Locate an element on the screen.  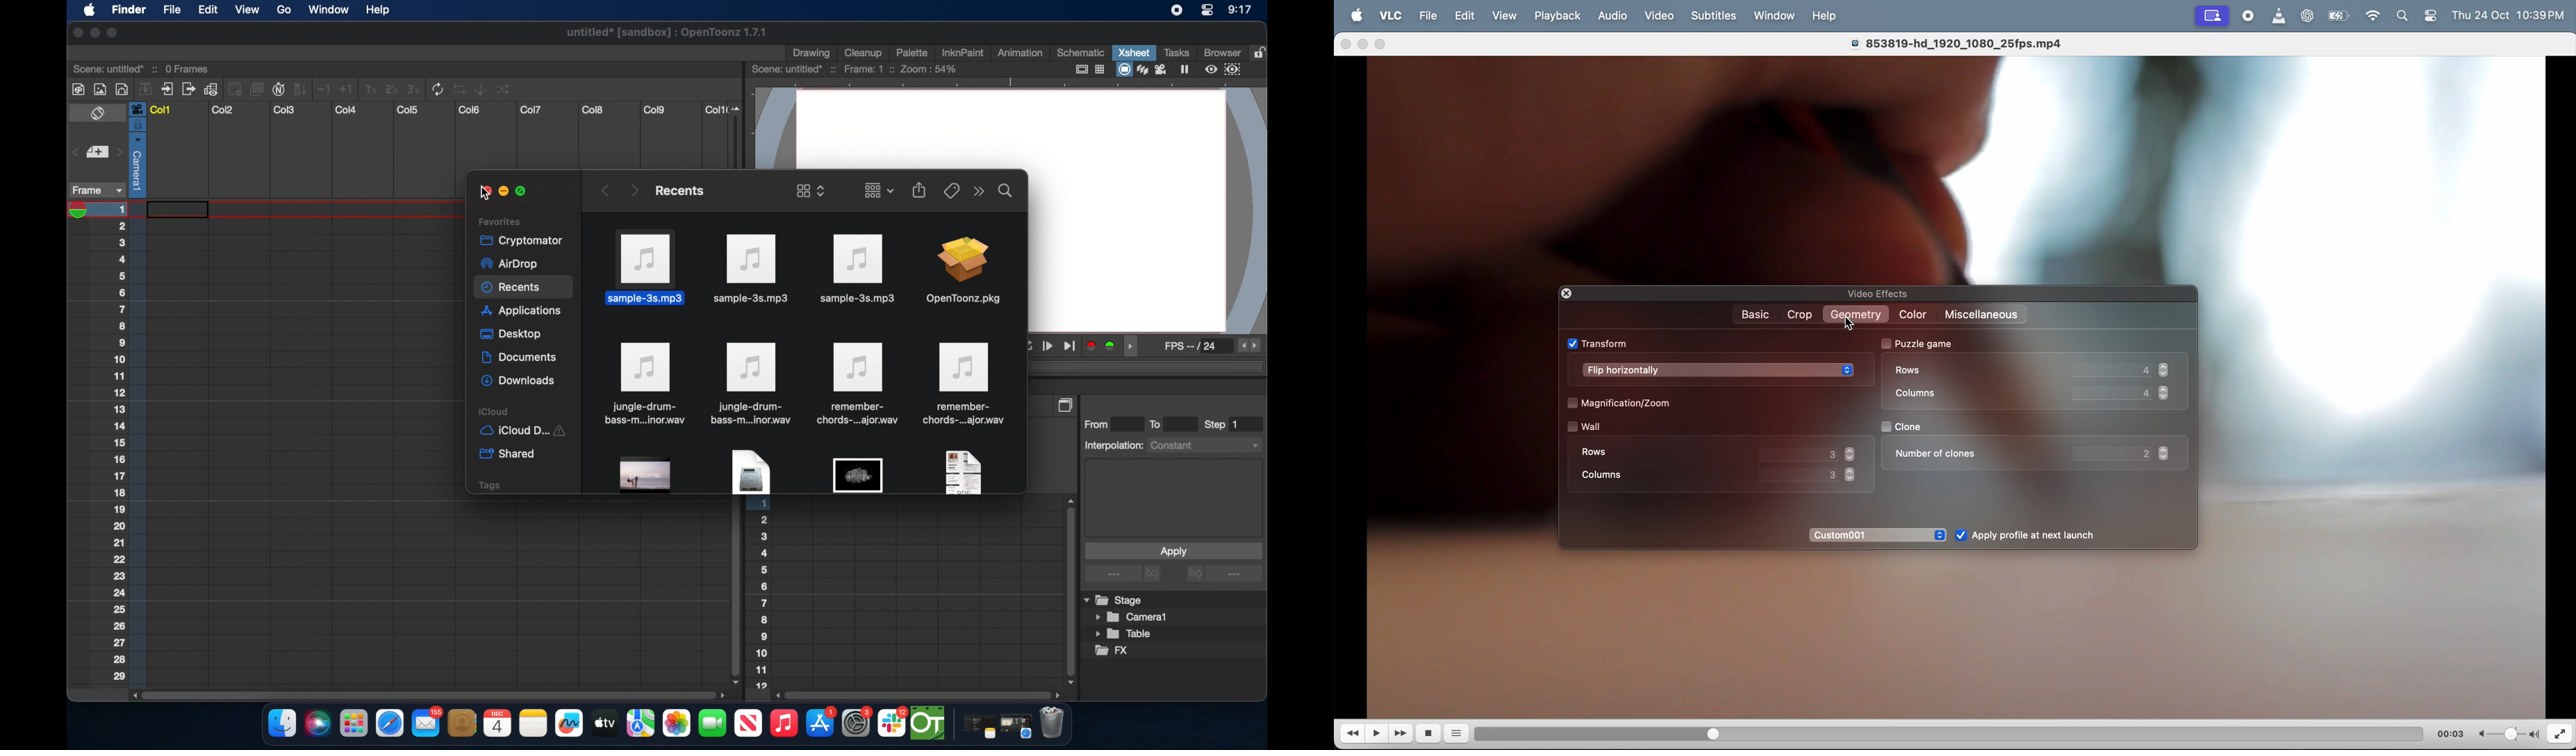
downloads is located at coordinates (520, 381).